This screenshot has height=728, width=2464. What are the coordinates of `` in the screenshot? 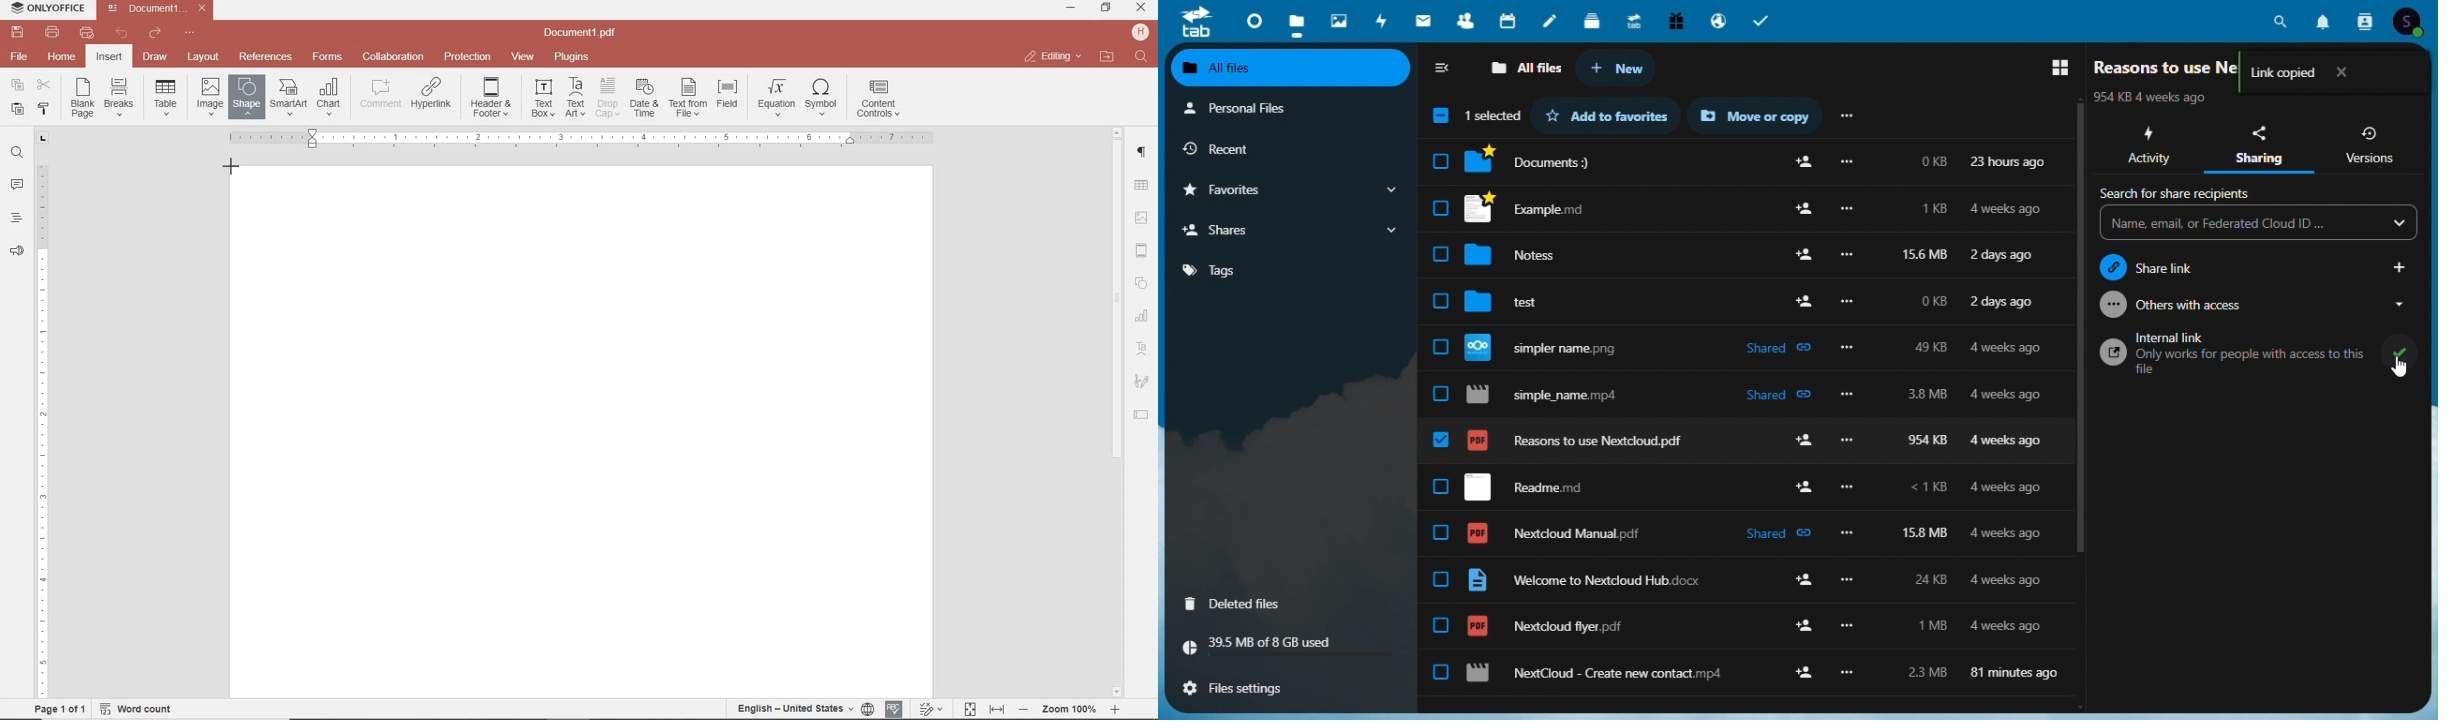 It's located at (1439, 208).